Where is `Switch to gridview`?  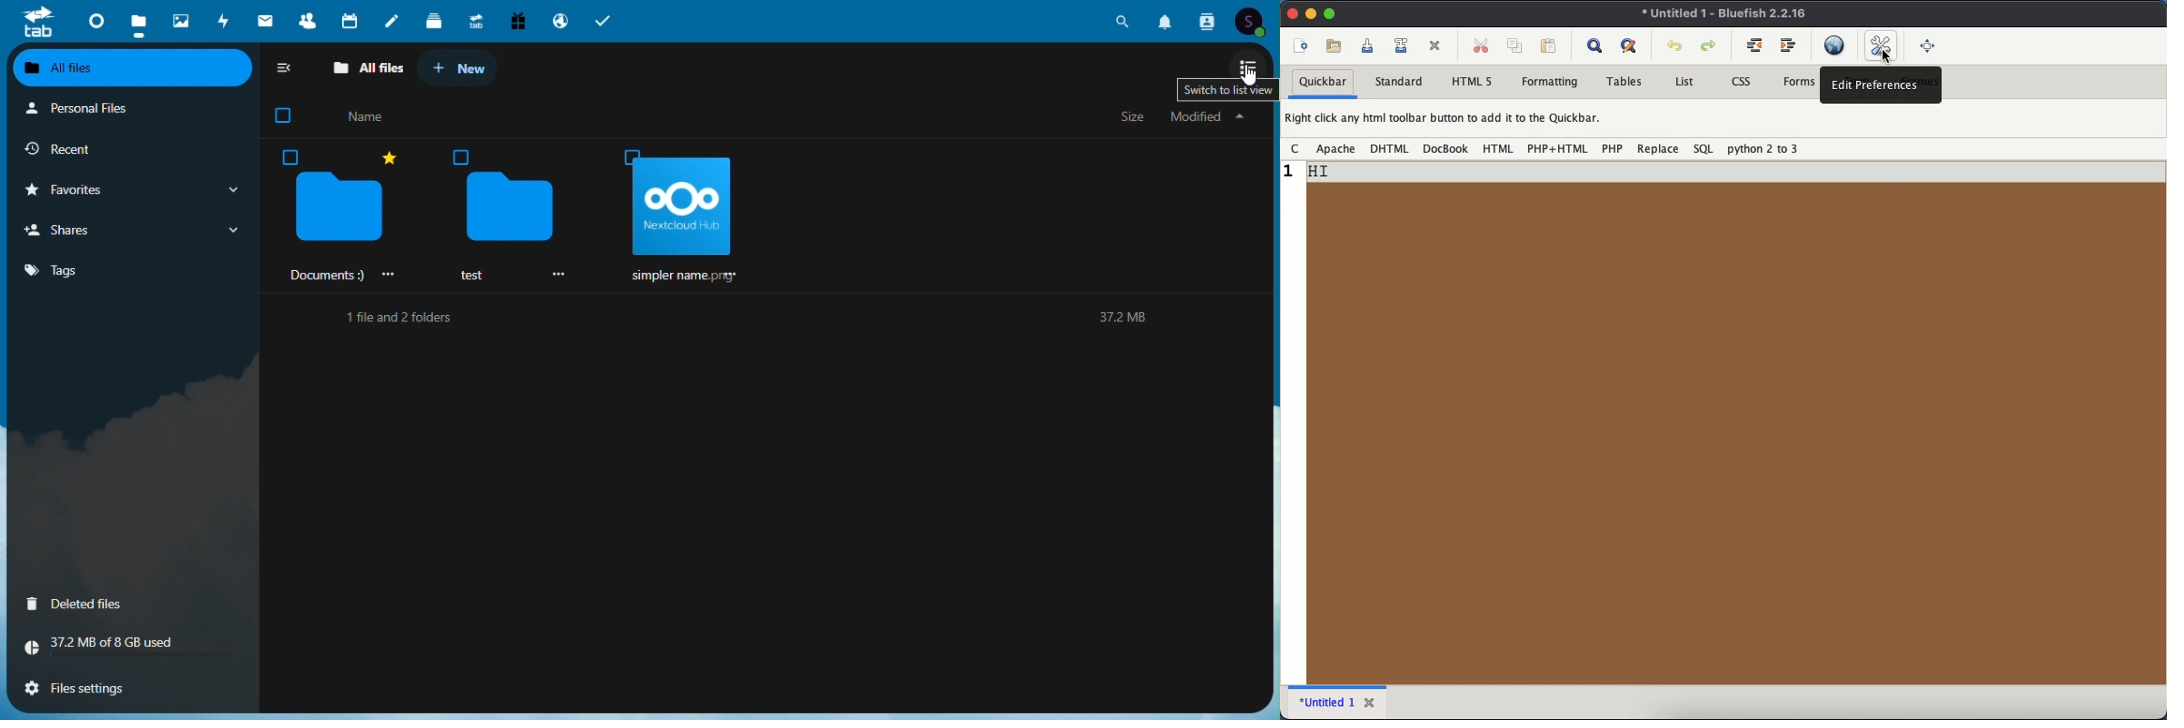
Switch to gridview is located at coordinates (1249, 72).